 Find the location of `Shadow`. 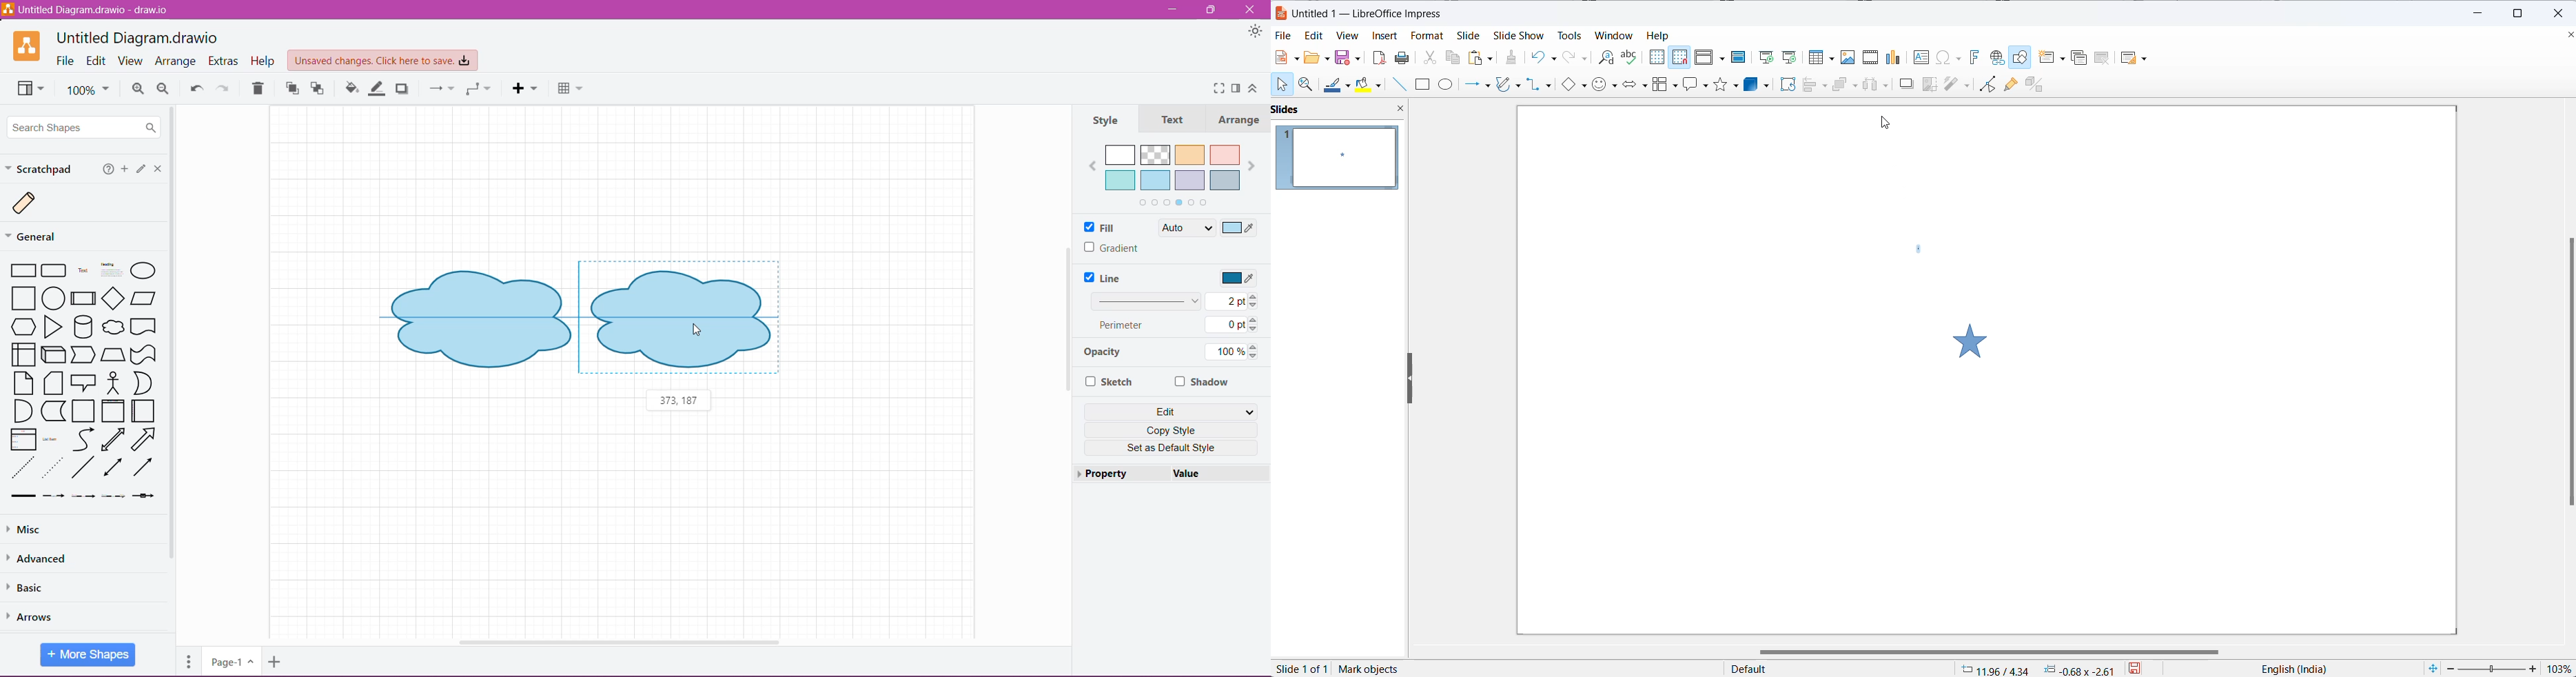

Shadow is located at coordinates (1203, 382).